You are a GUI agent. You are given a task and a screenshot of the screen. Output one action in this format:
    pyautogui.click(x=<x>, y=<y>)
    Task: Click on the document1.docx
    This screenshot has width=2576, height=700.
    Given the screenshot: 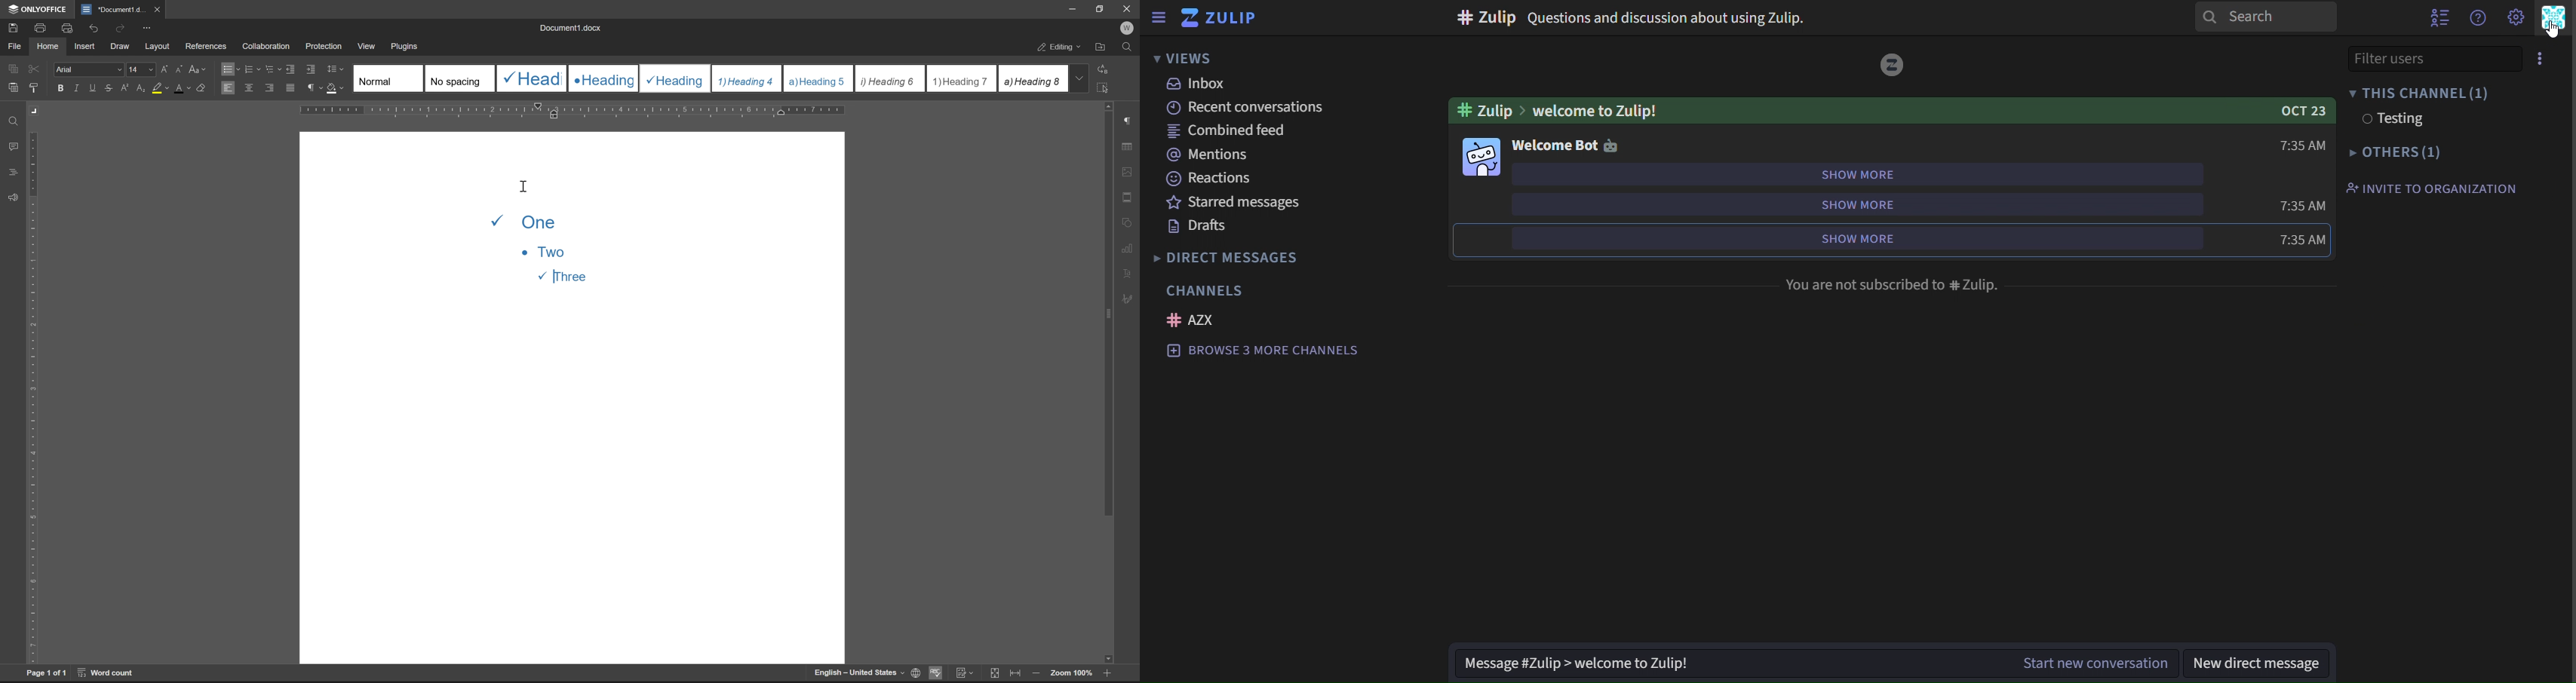 What is the action you would take?
    pyautogui.click(x=570, y=28)
    